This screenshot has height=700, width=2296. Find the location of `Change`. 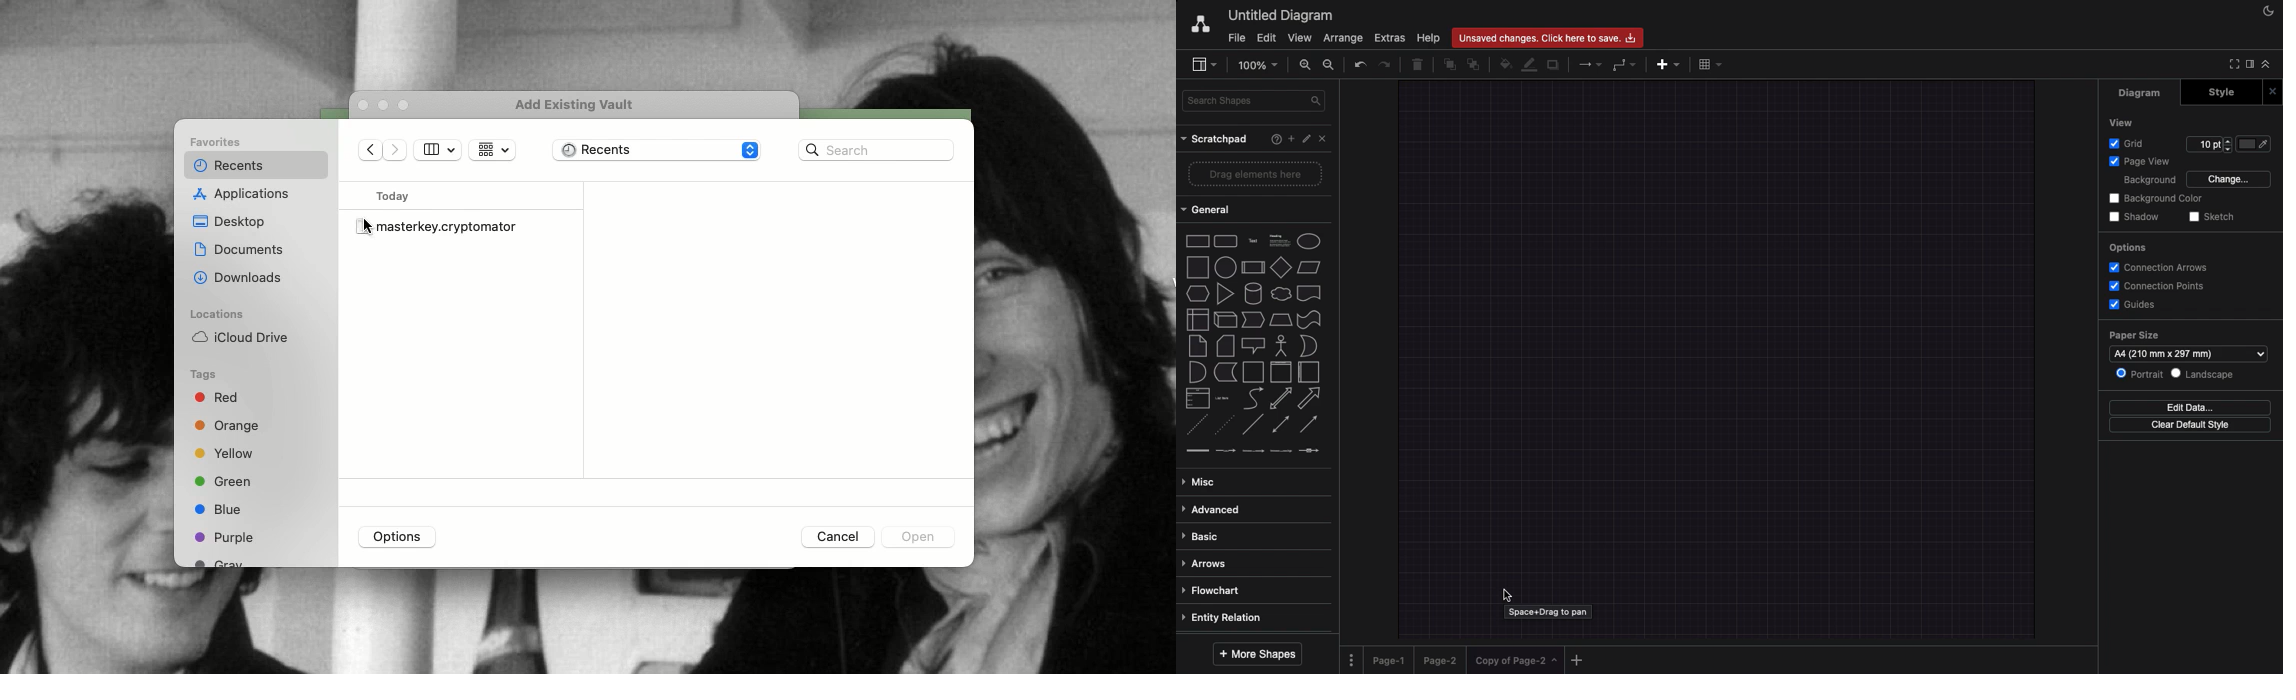

Change is located at coordinates (2229, 179).